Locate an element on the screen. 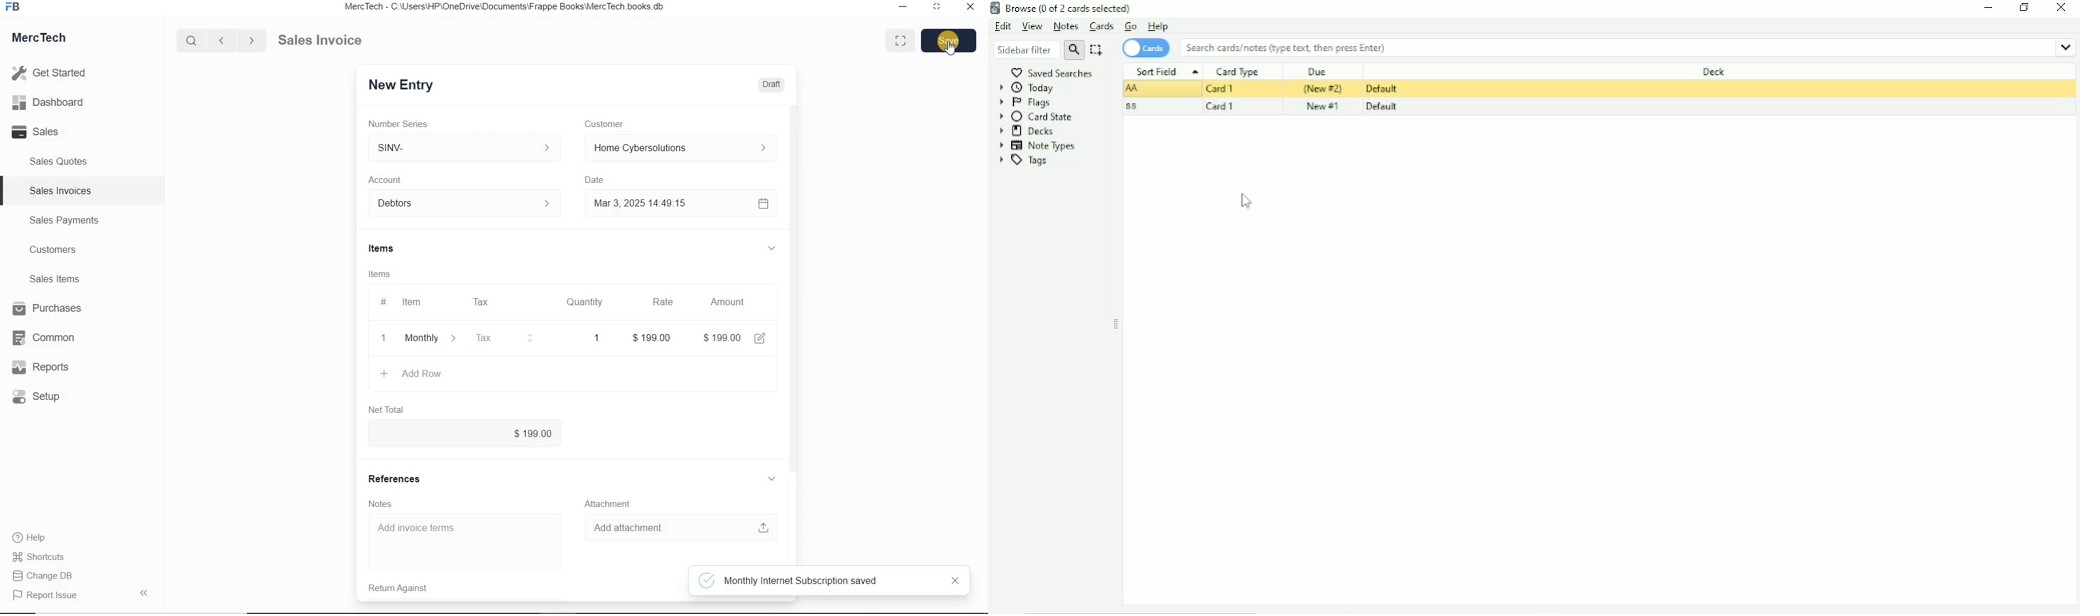 This screenshot has height=616, width=2100. Sales Items is located at coordinates (62, 279).